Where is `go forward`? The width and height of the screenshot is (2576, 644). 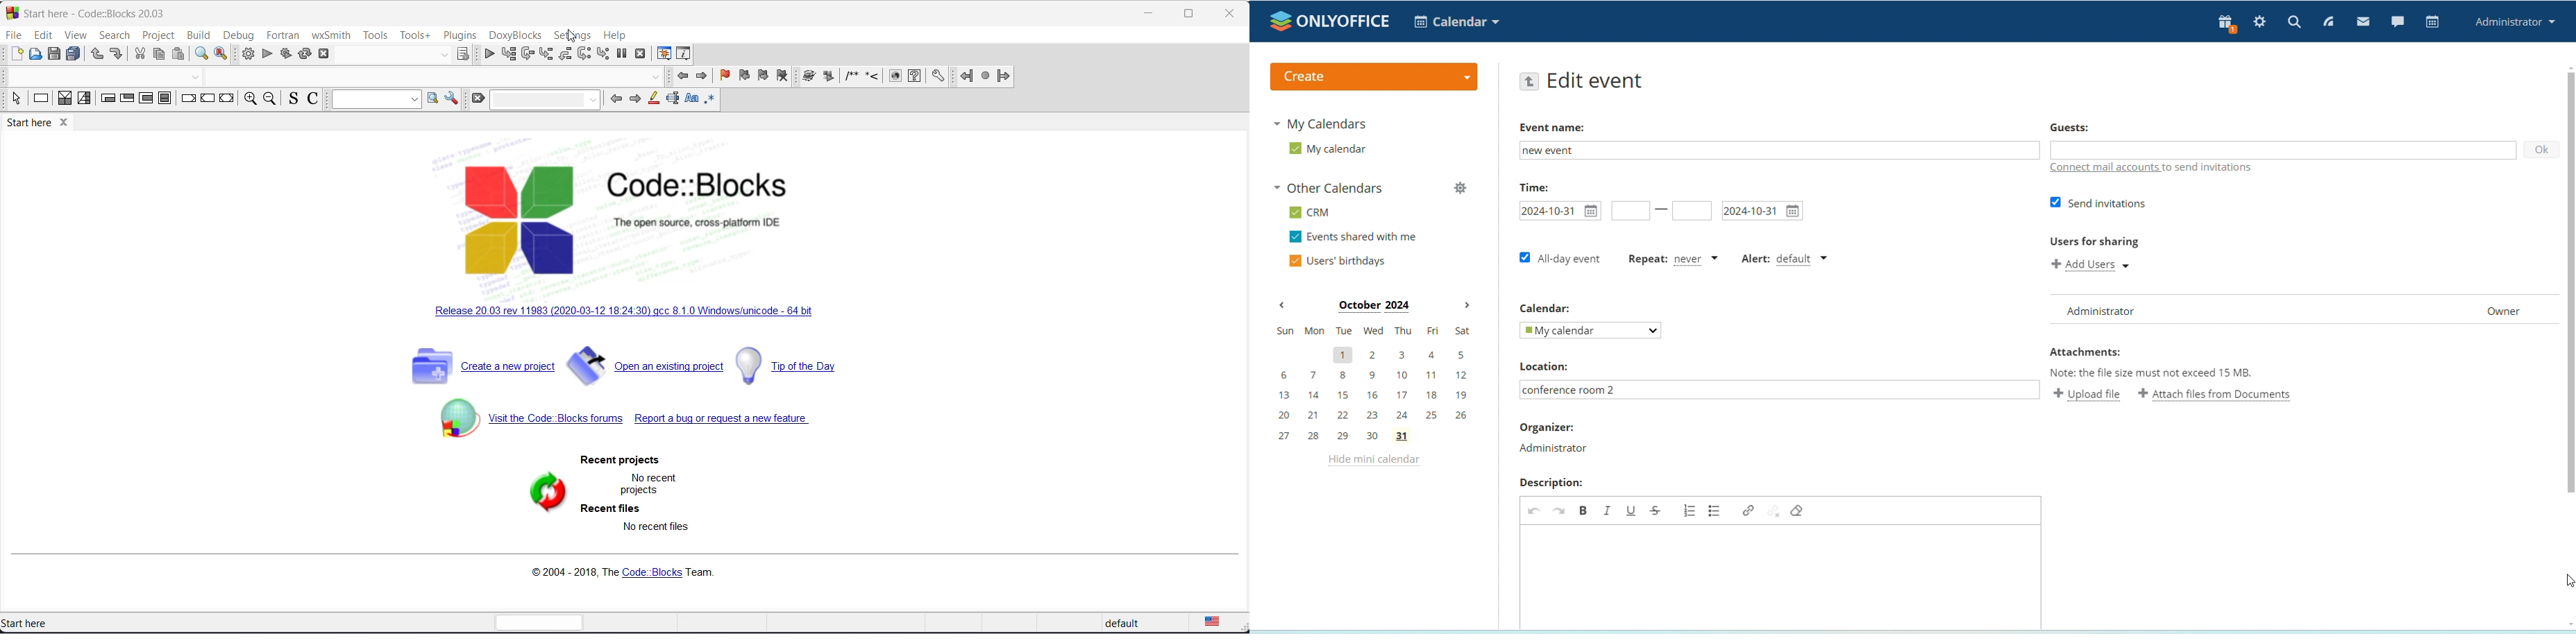
go forward is located at coordinates (635, 98).